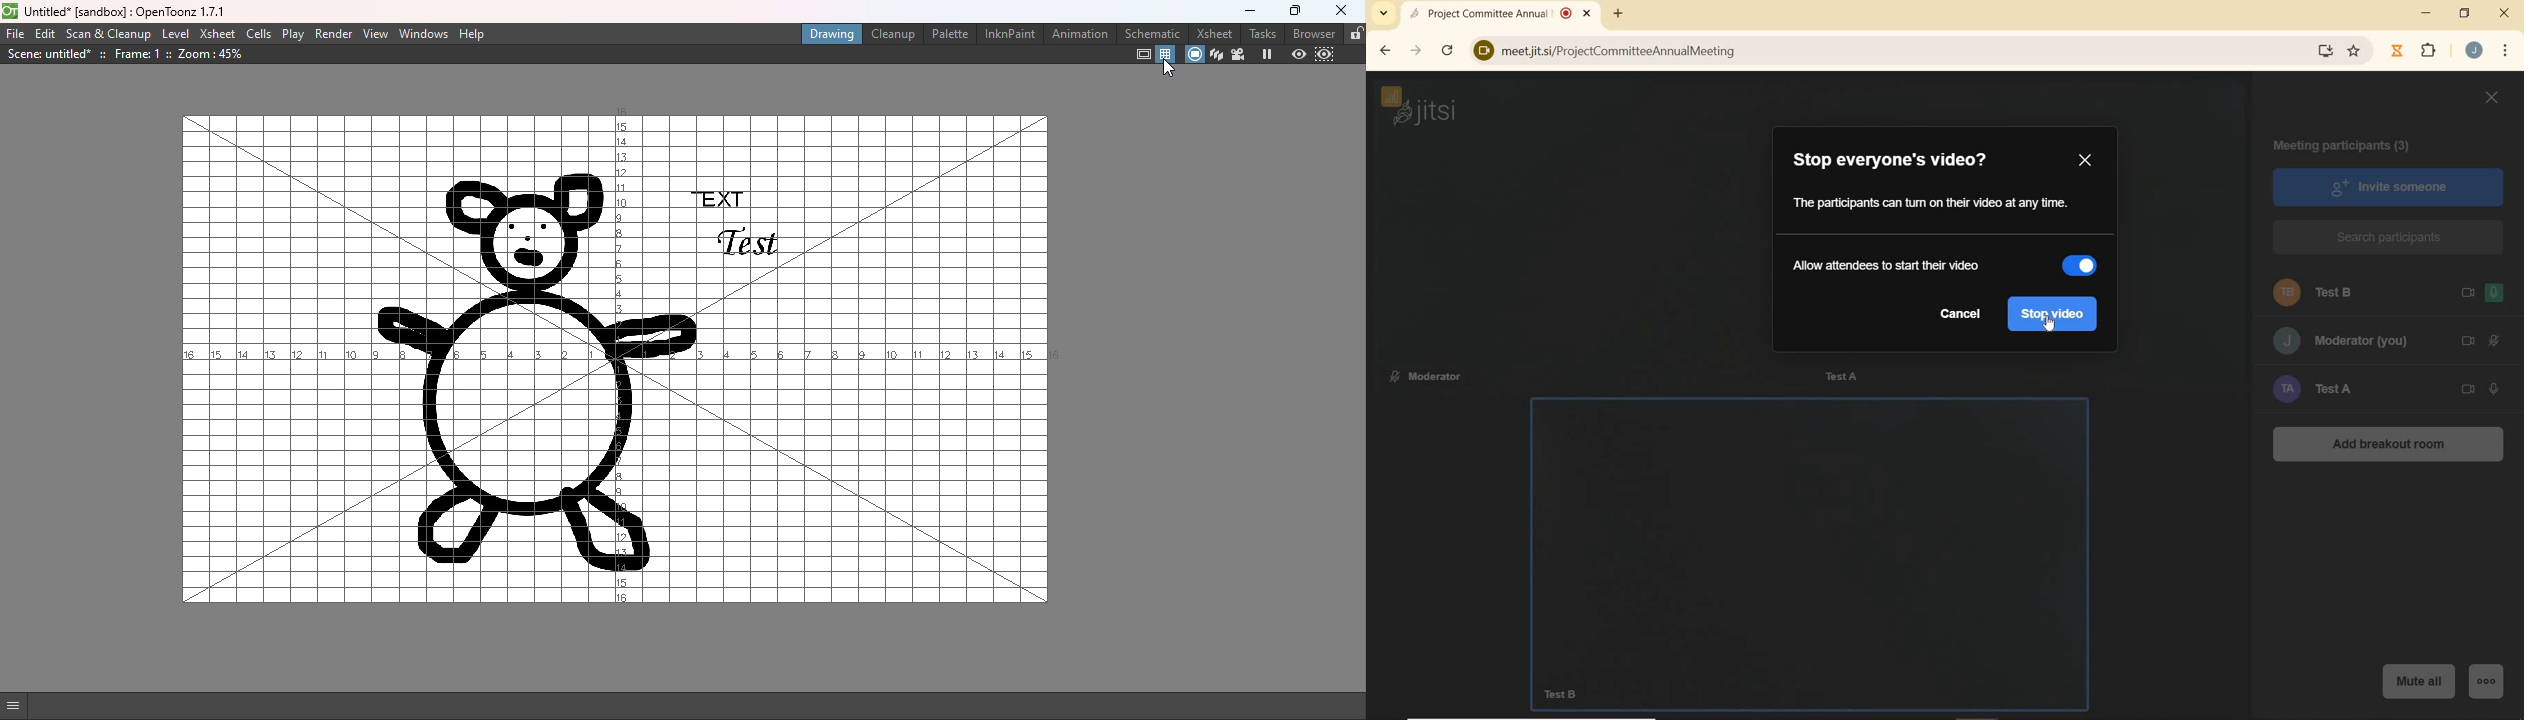 The height and width of the screenshot is (728, 2548). What do you see at coordinates (2336, 392) in the screenshot?
I see `Test A` at bounding box center [2336, 392].